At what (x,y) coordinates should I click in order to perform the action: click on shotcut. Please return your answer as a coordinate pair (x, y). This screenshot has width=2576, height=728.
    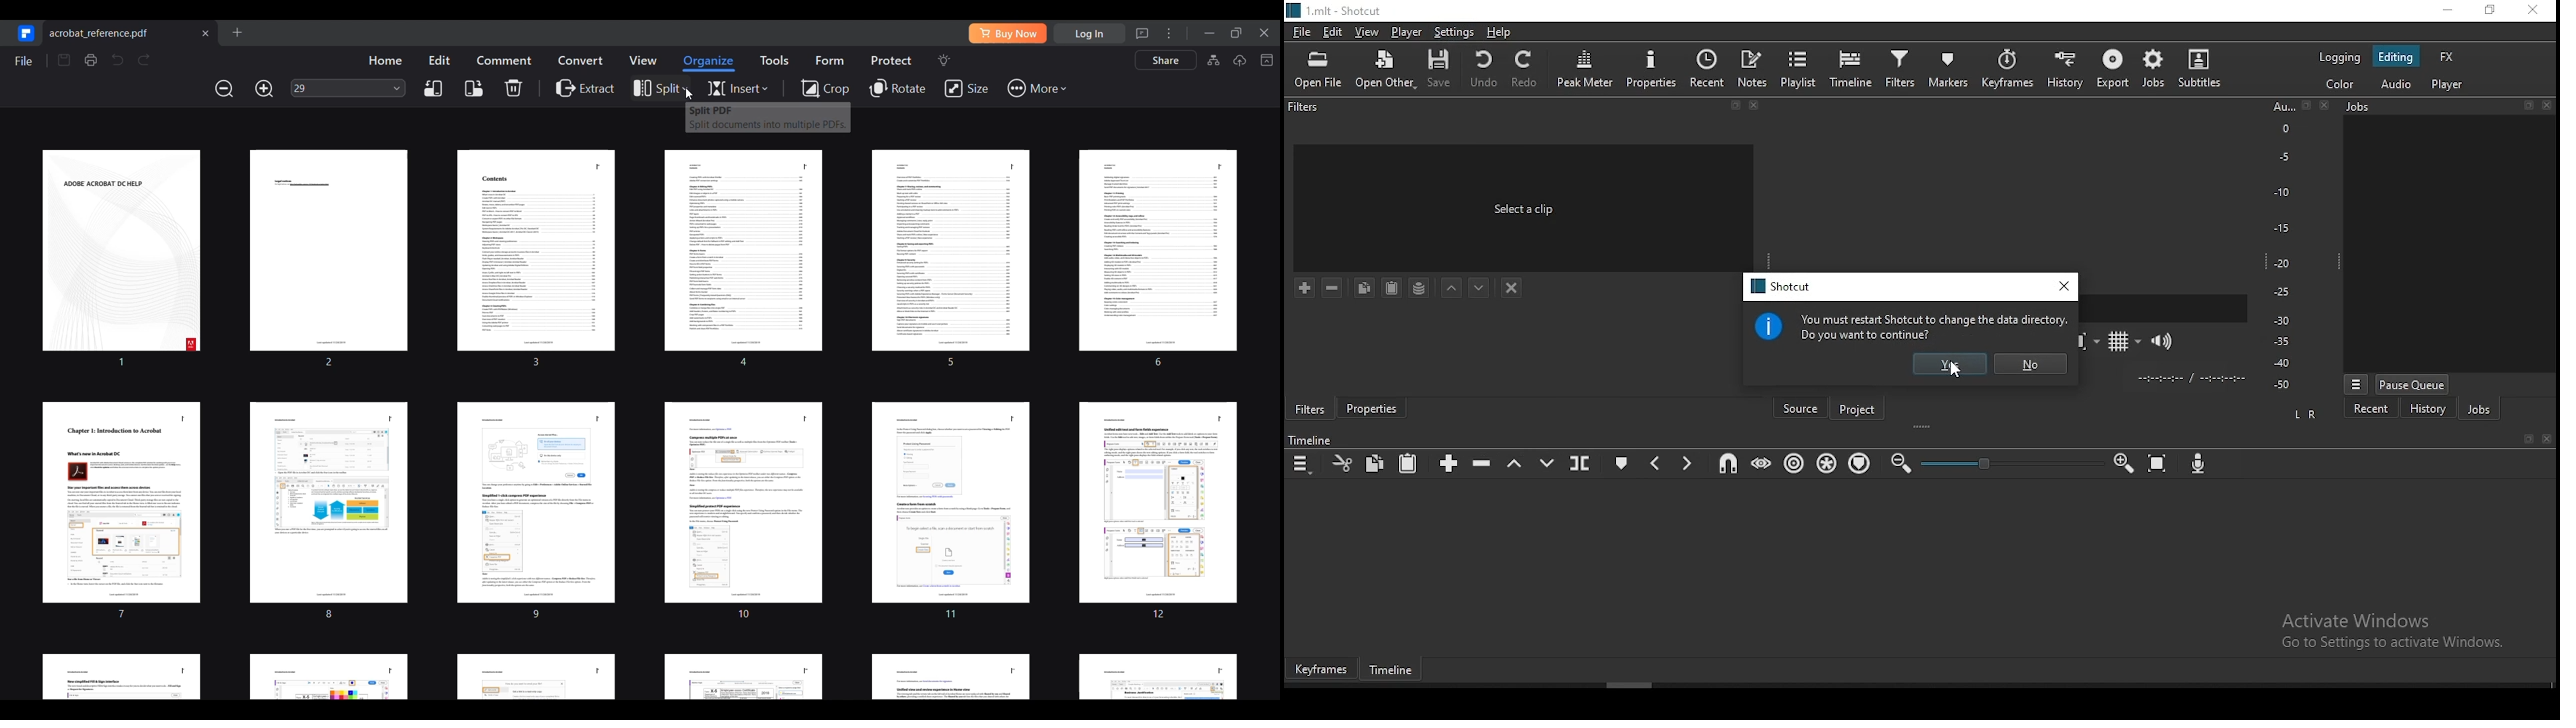
    Looking at the image, I should click on (1779, 286).